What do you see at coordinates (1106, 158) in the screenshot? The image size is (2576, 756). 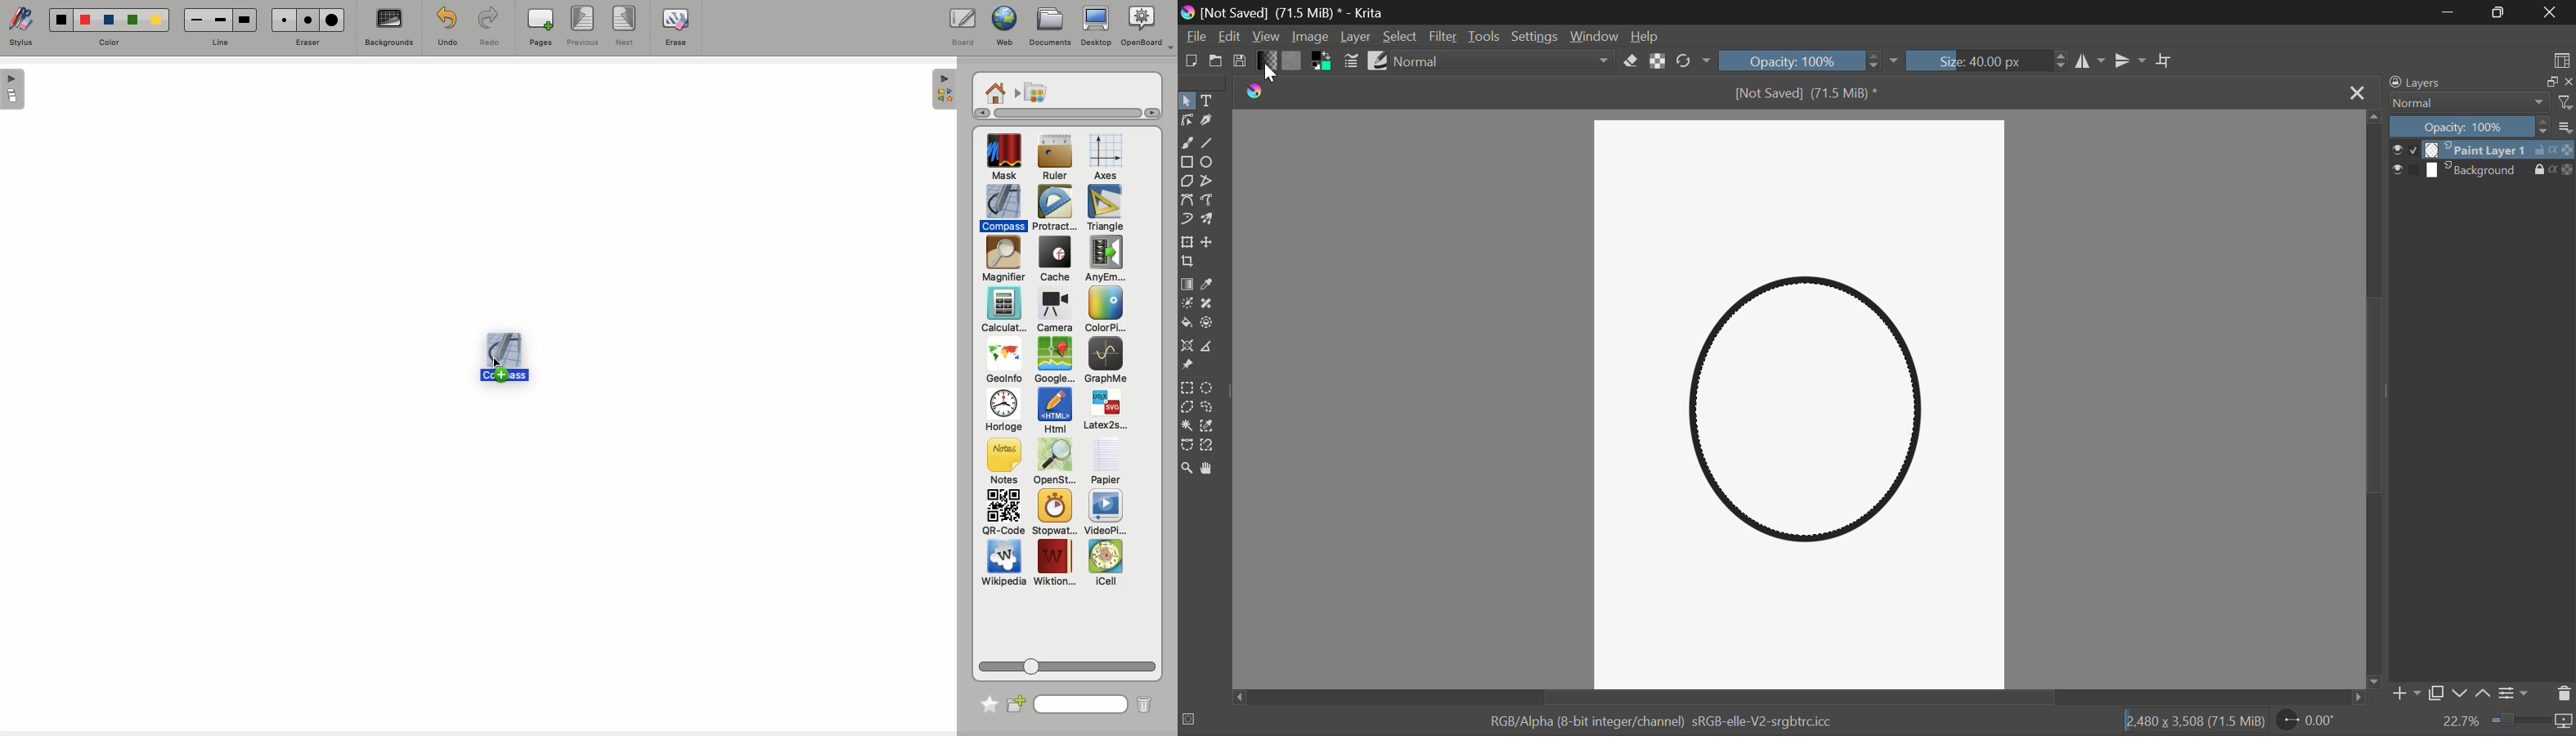 I see `Axes` at bounding box center [1106, 158].